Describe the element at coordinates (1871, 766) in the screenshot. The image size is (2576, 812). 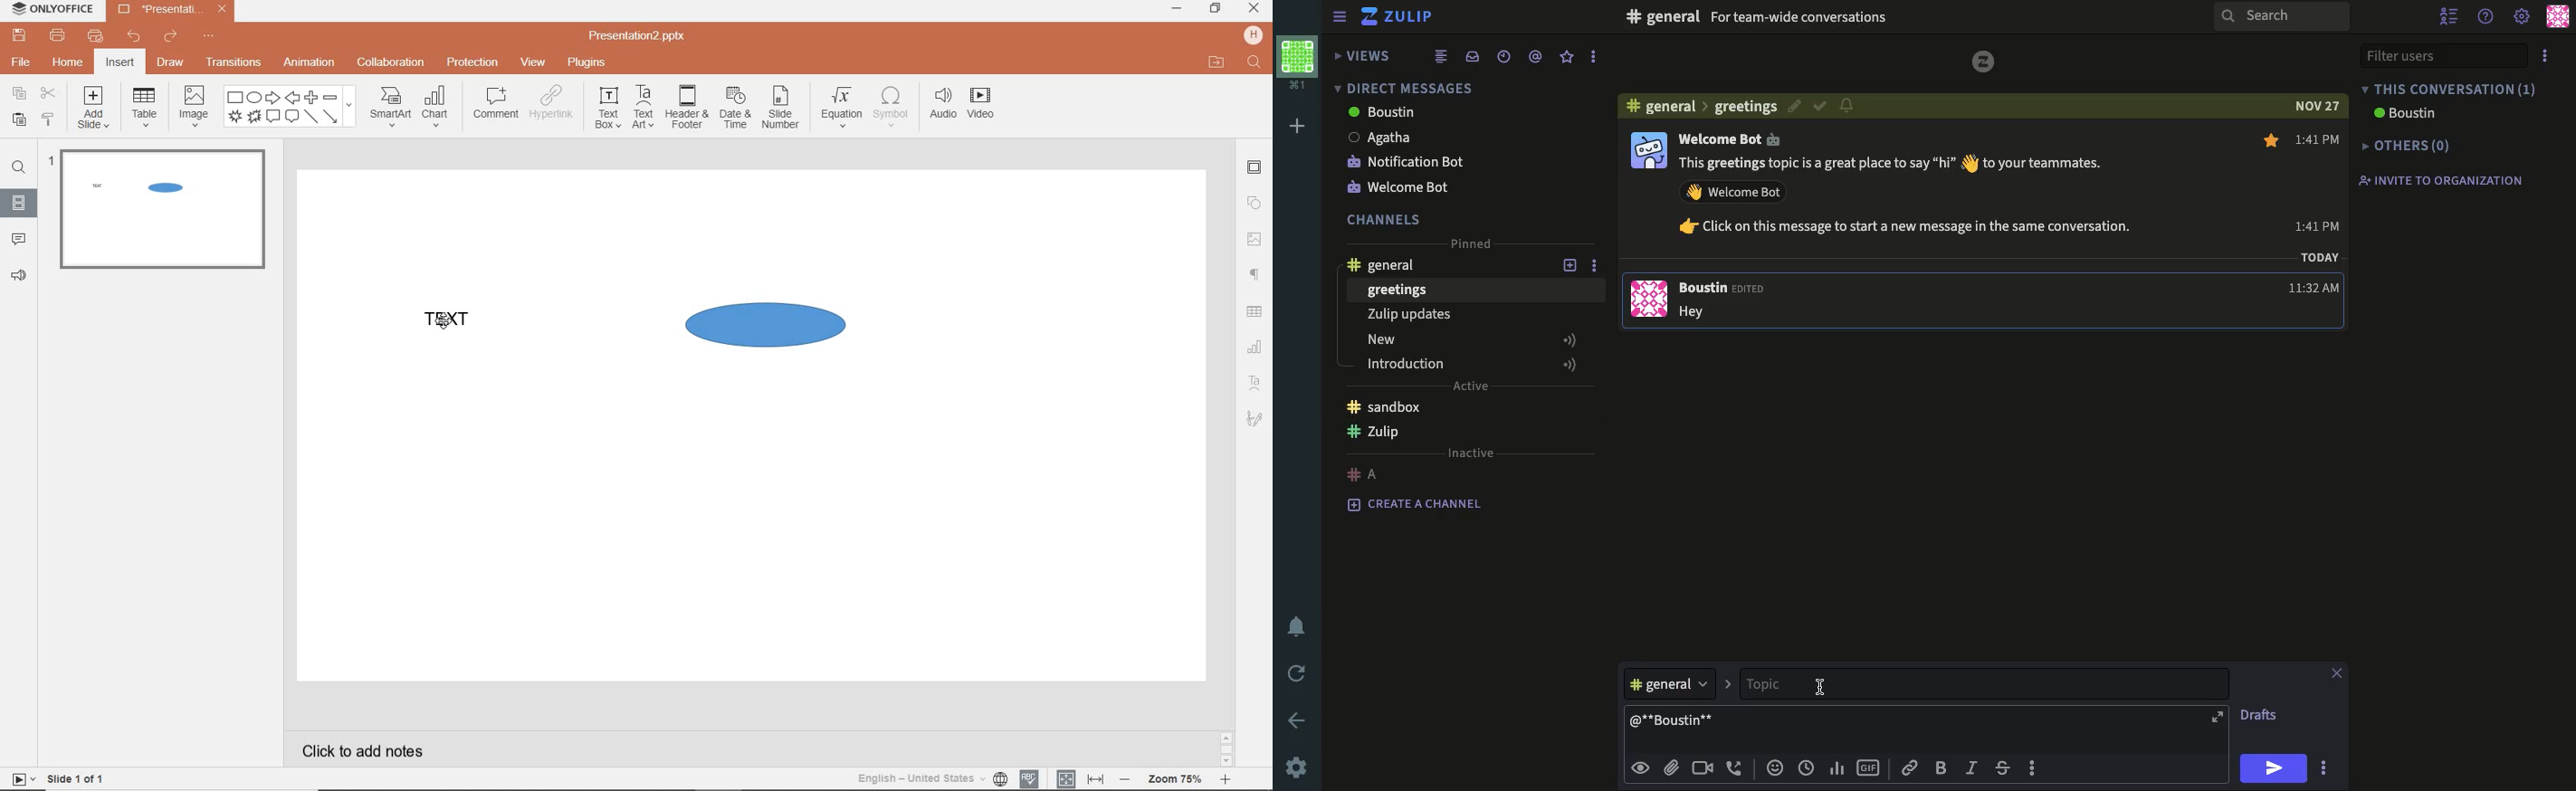
I see `gif` at that location.